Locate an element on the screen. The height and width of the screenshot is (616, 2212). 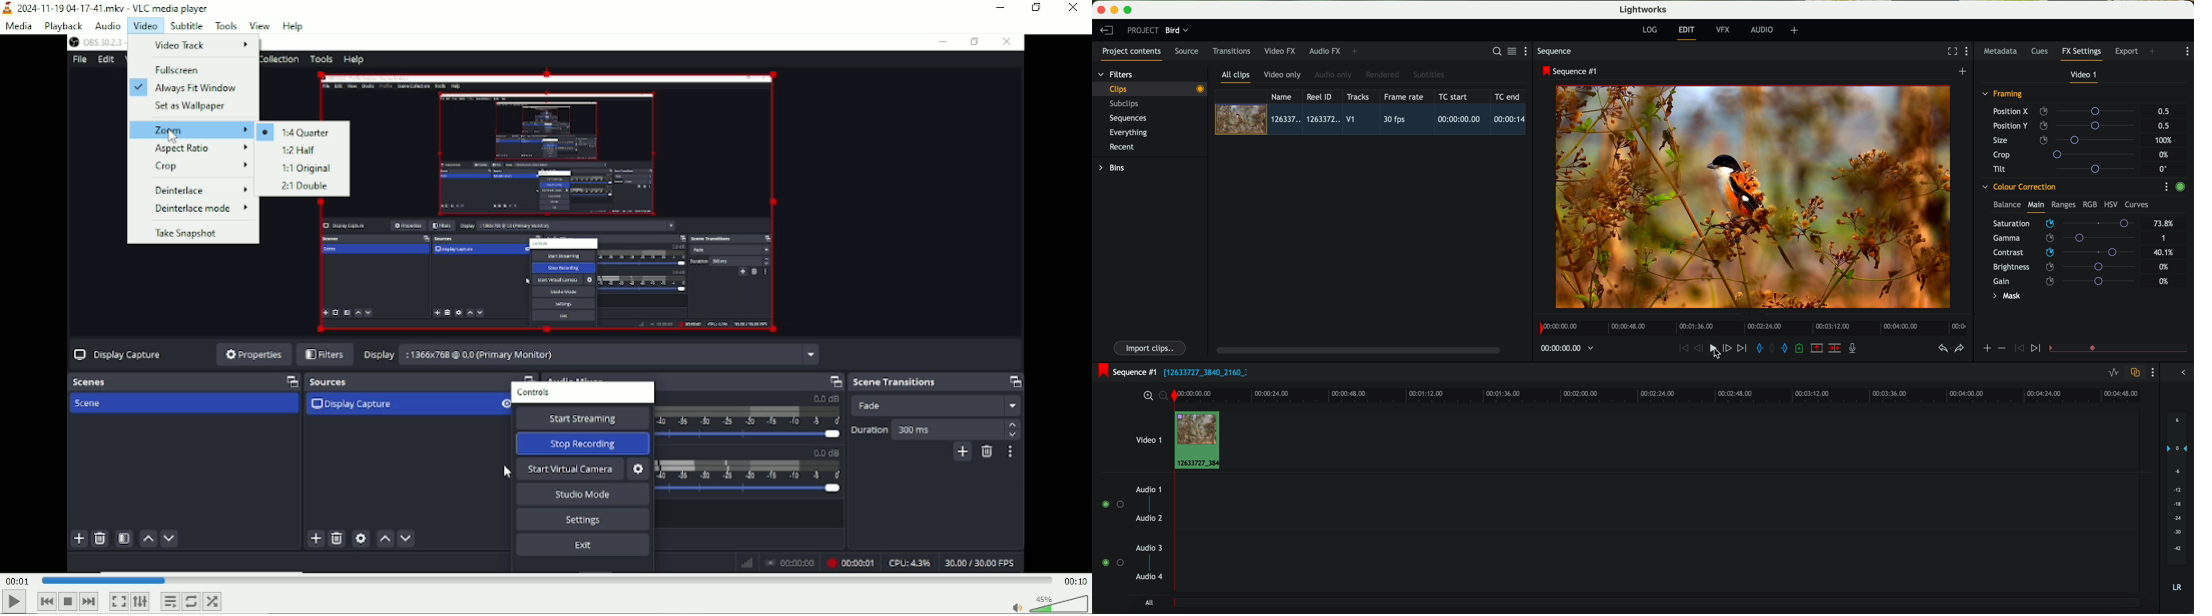
audio is located at coordinates (108, 26).